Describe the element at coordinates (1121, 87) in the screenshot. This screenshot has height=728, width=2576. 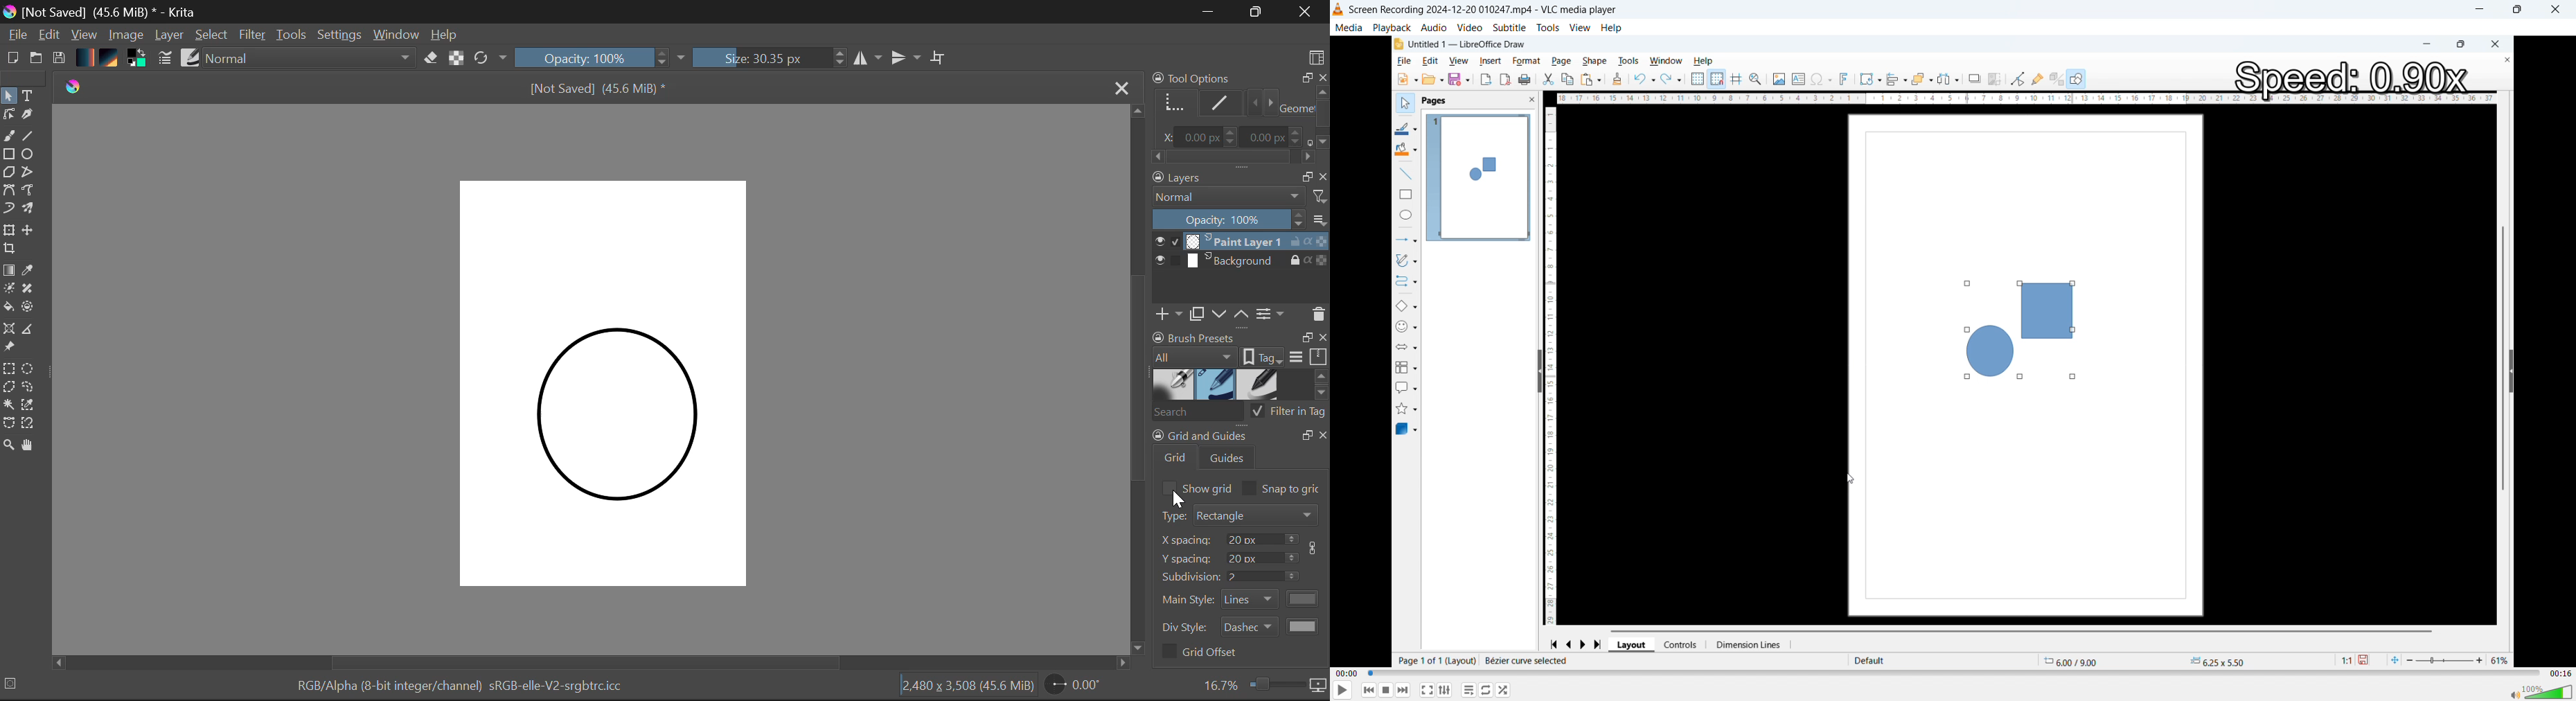
I see `Close` at that location.